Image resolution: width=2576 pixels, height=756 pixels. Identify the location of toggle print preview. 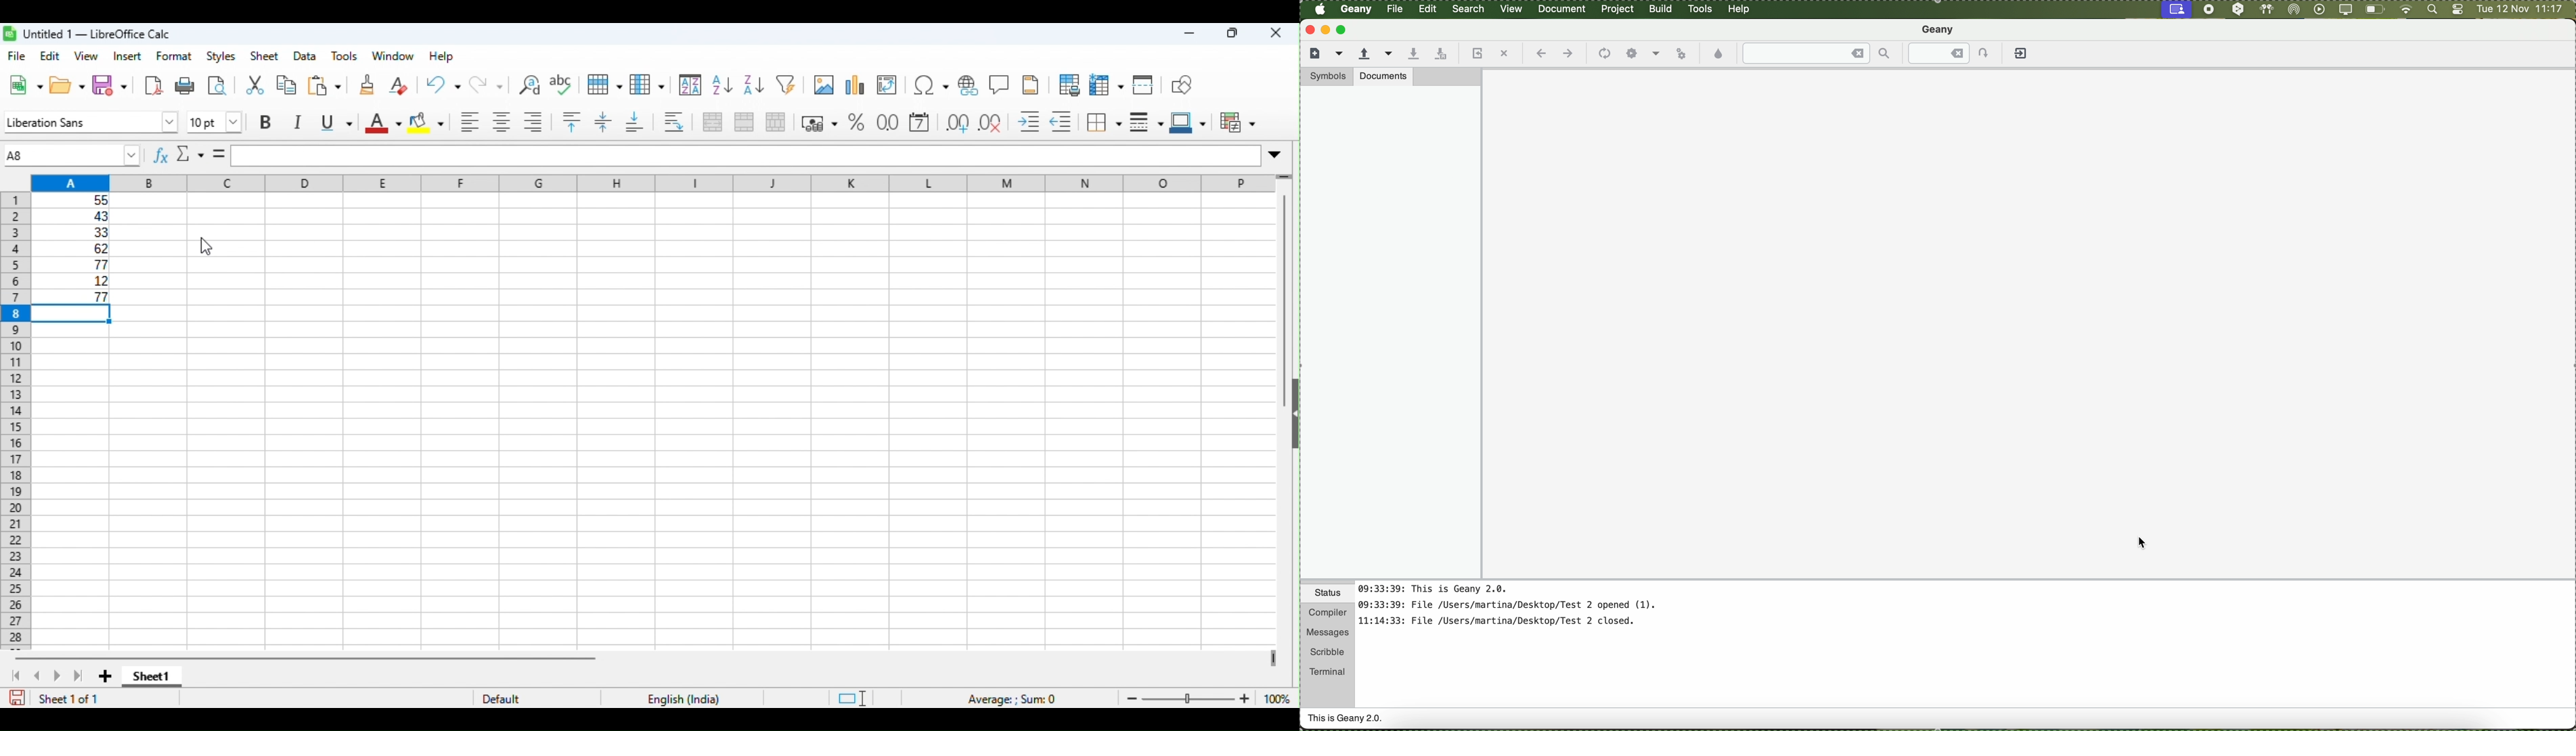
(218, 85).